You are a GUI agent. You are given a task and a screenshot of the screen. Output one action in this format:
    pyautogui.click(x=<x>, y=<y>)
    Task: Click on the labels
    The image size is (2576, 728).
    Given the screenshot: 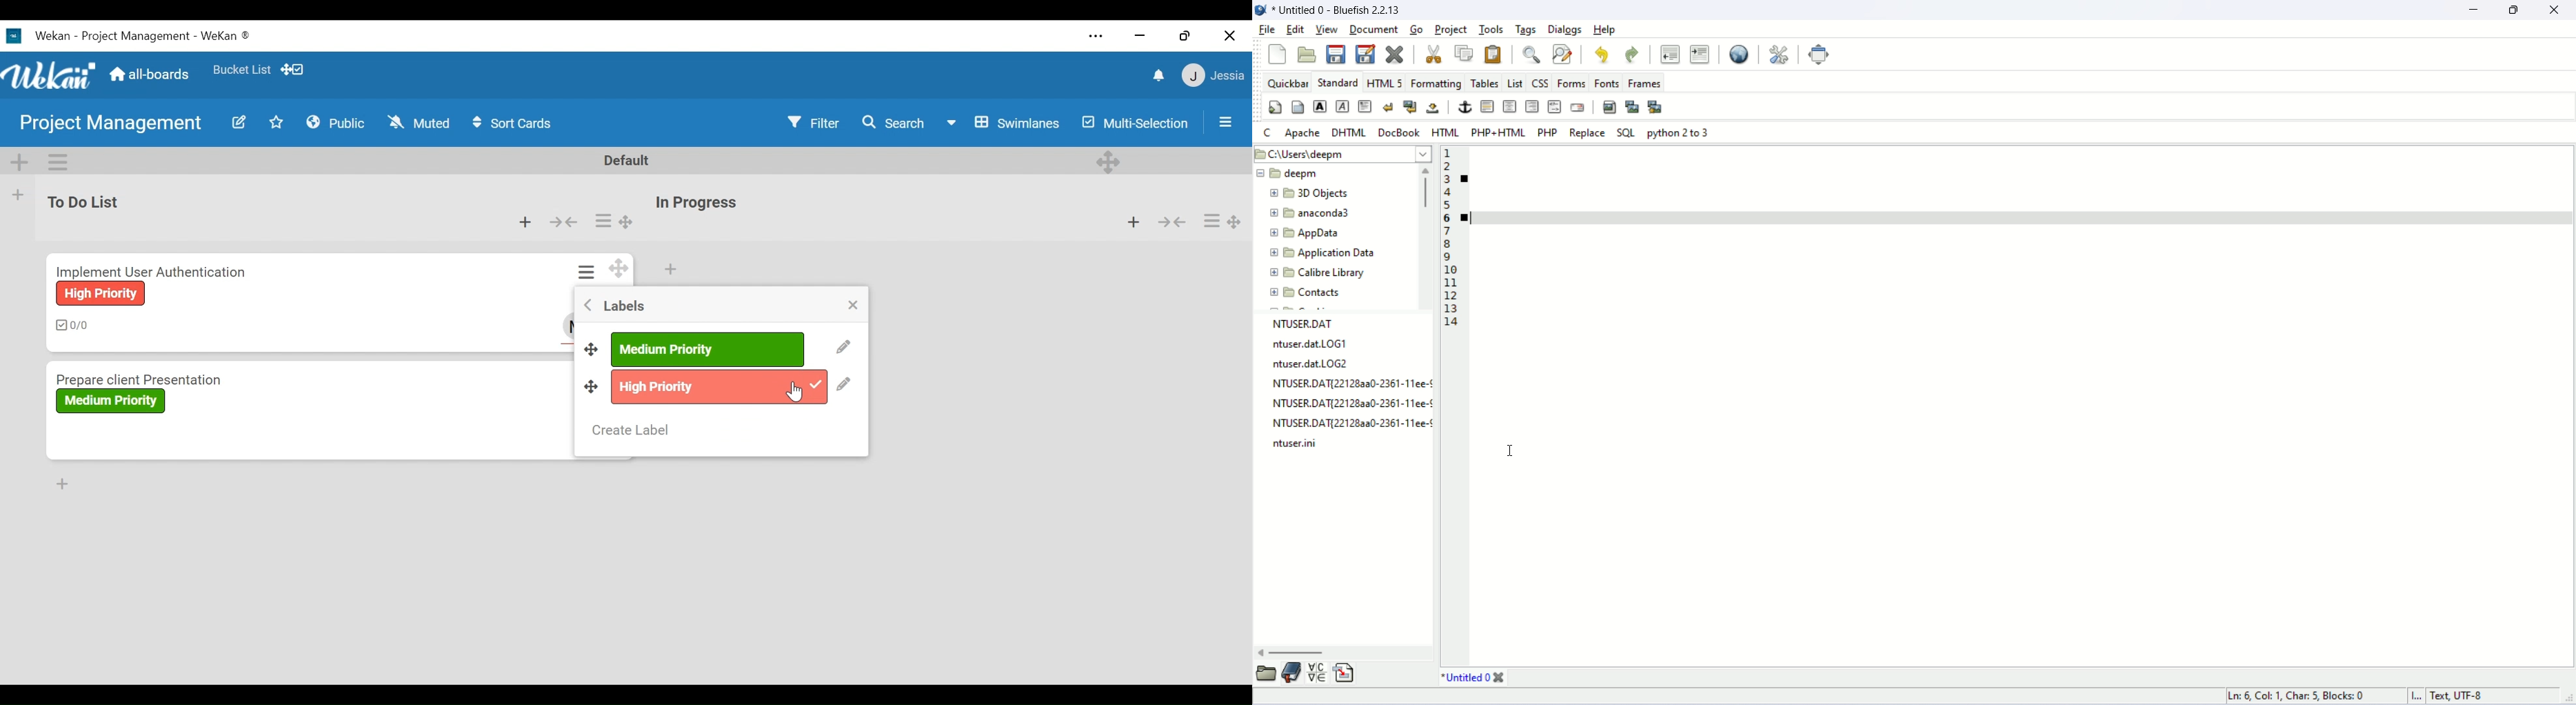 What is the action you would take?
    pyautogui.click(x=622, y=306)
    